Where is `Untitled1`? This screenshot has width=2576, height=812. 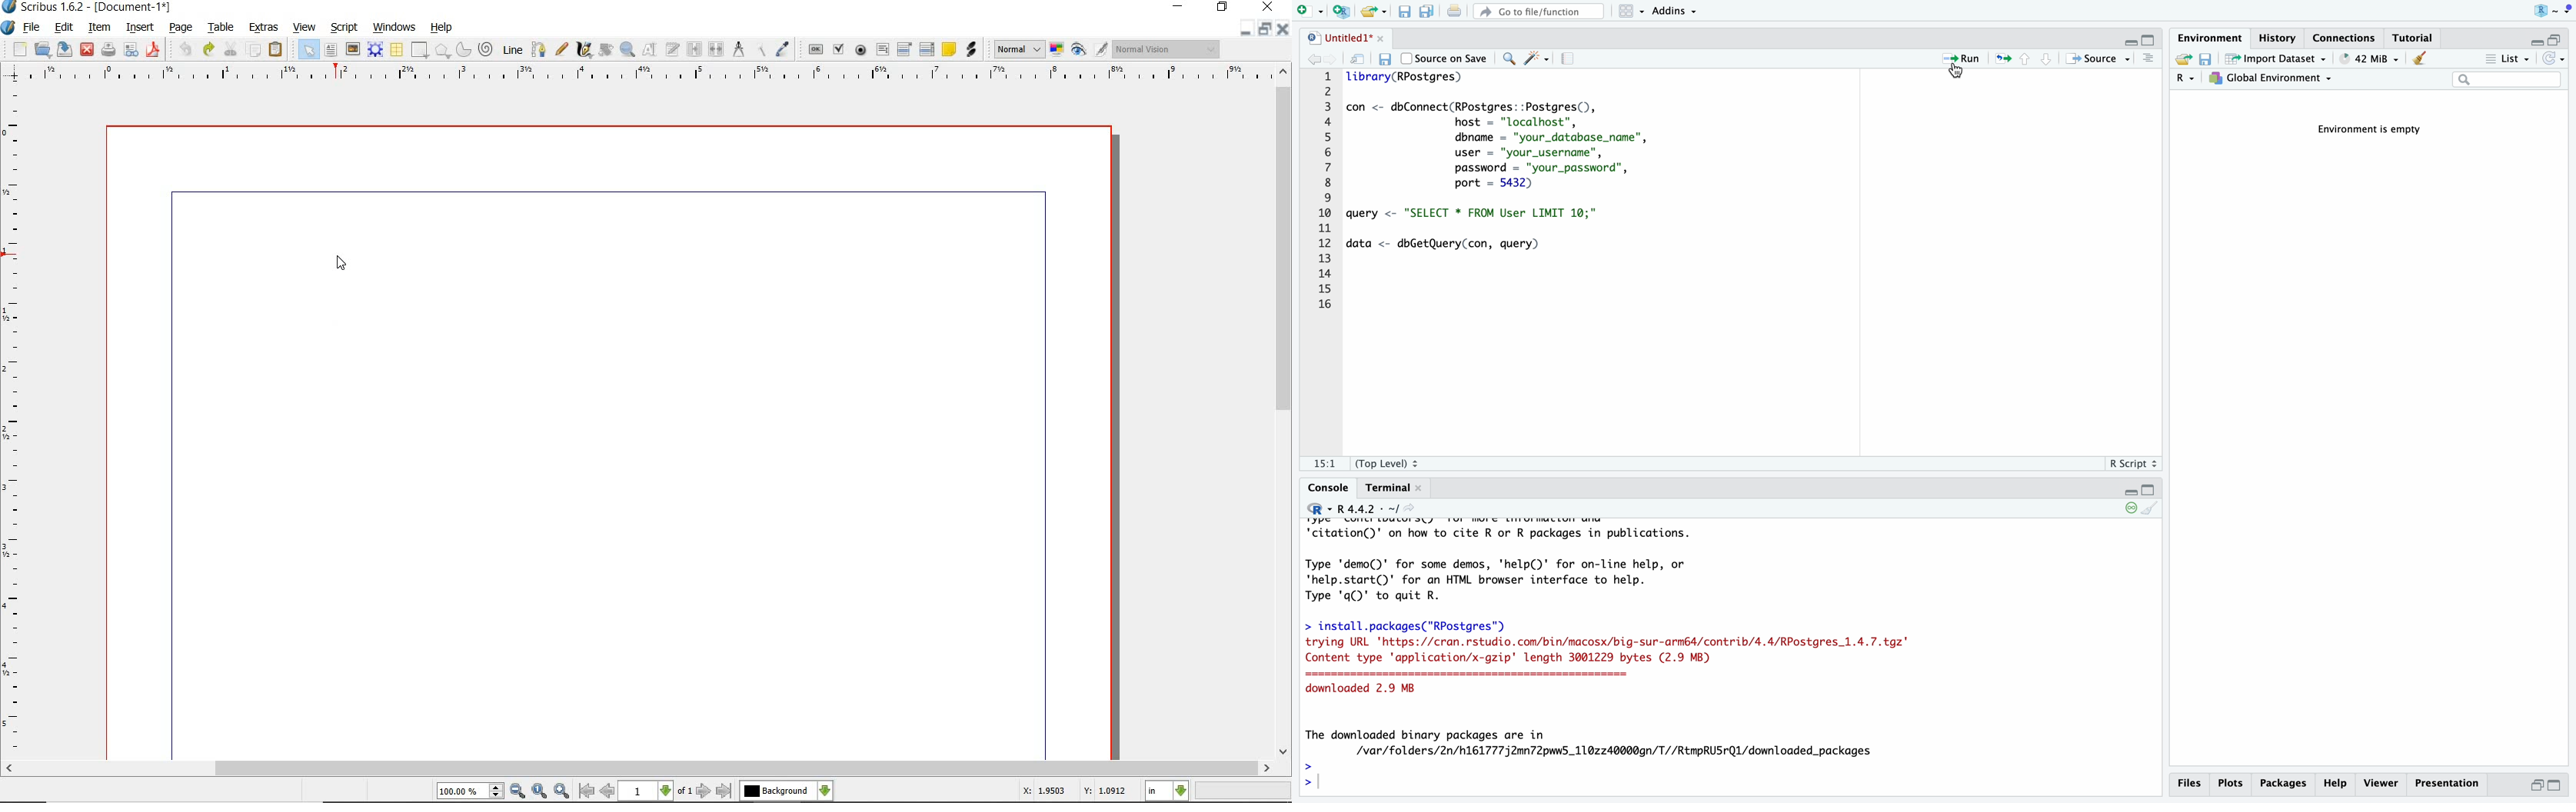 Untitled1 is located at coordinates (1330, 36).